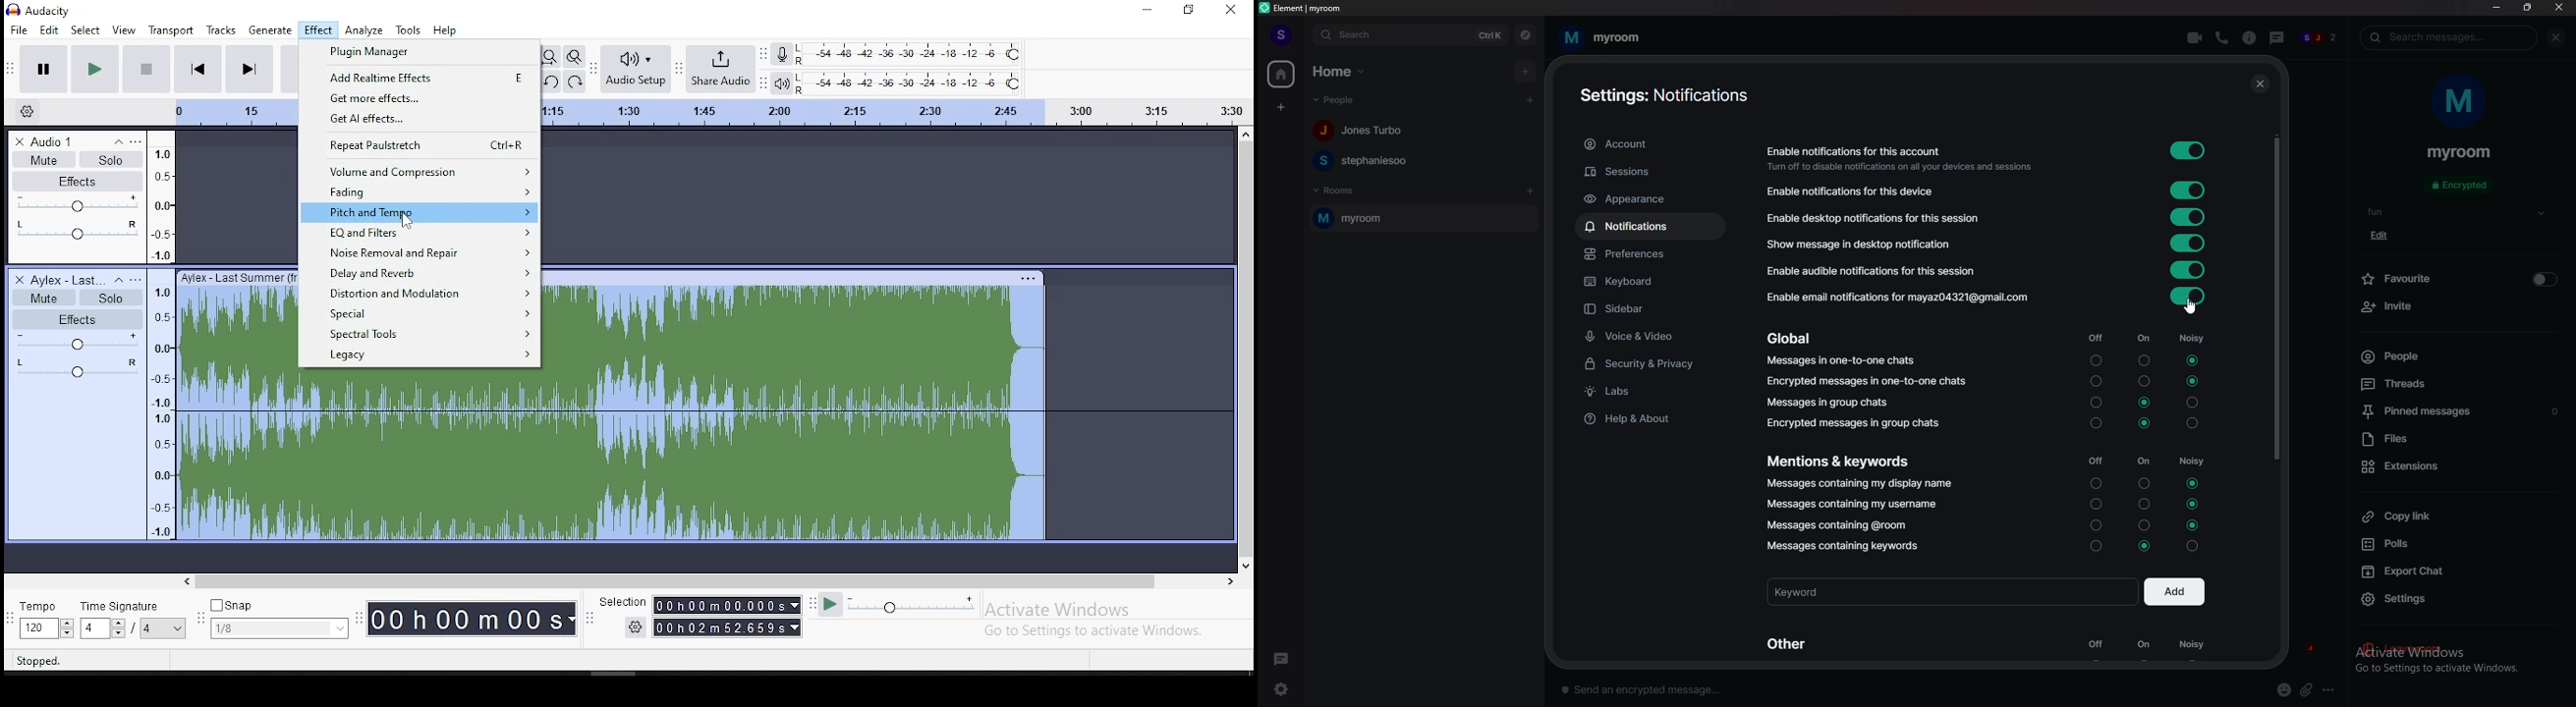  I want to click on cursor, so click(2189, 309).